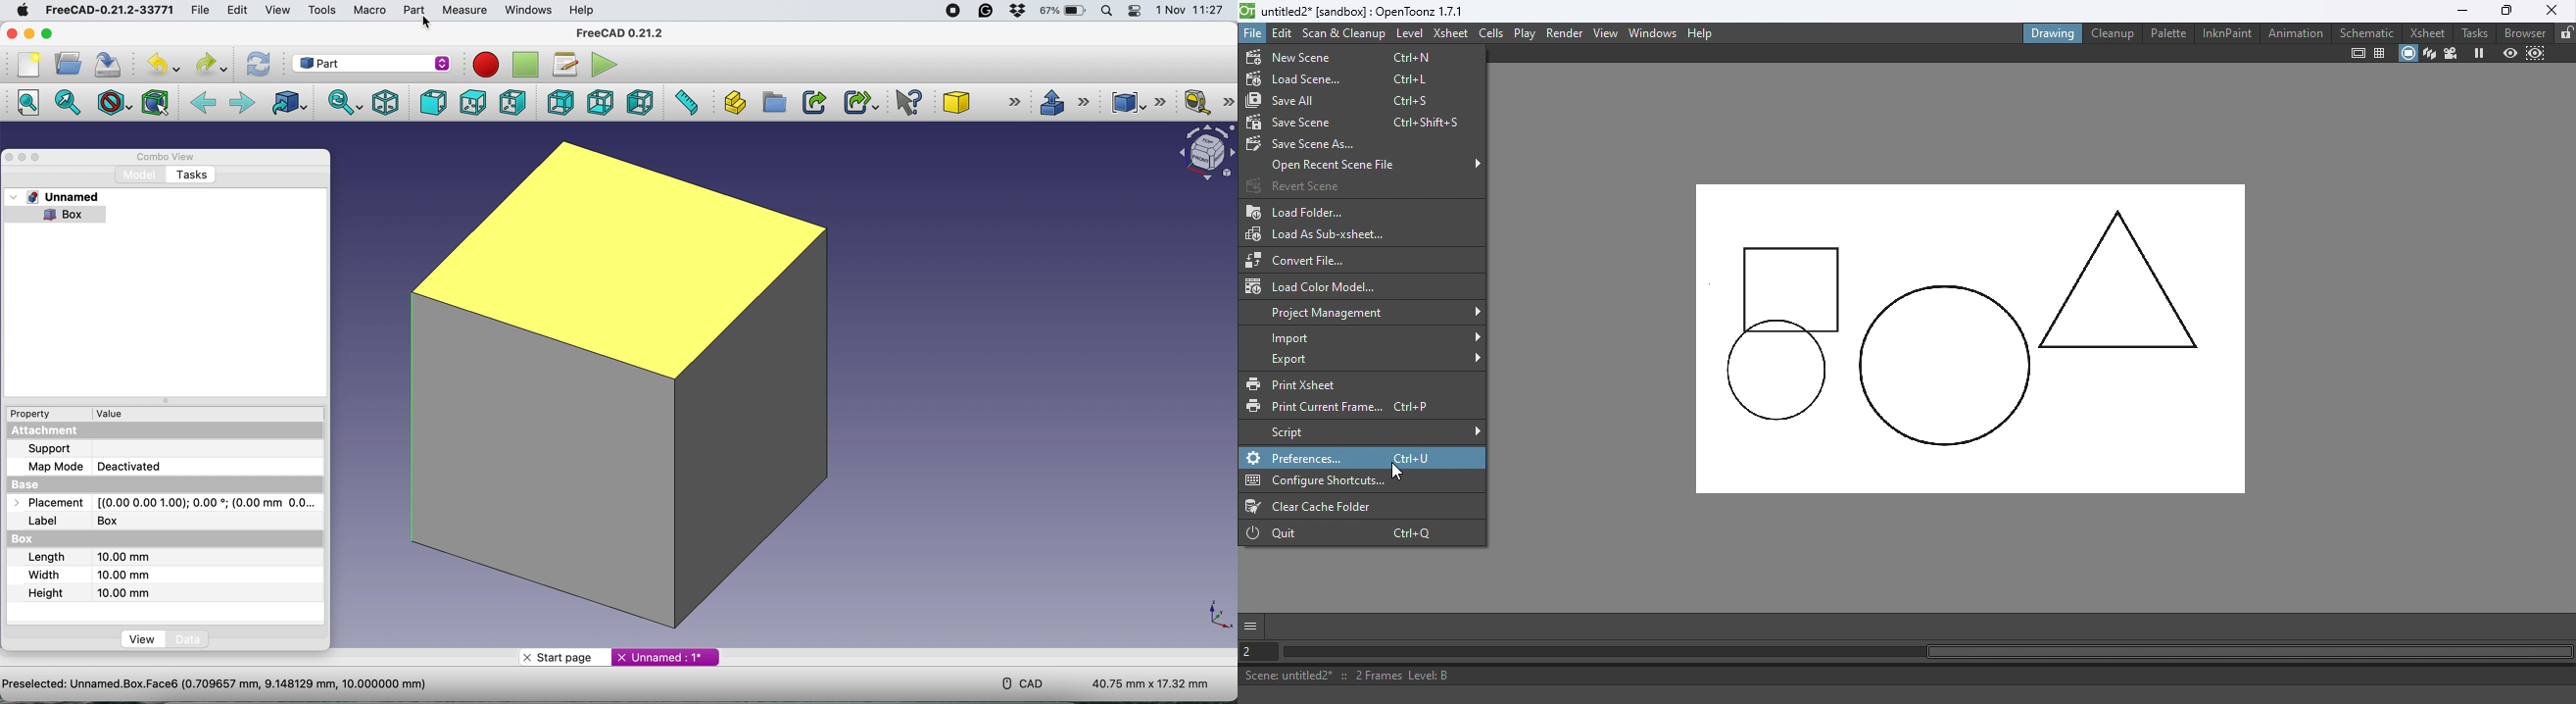  Describe the element at coordinates (243, 102) in the screenshot. I see `forward` at that location.